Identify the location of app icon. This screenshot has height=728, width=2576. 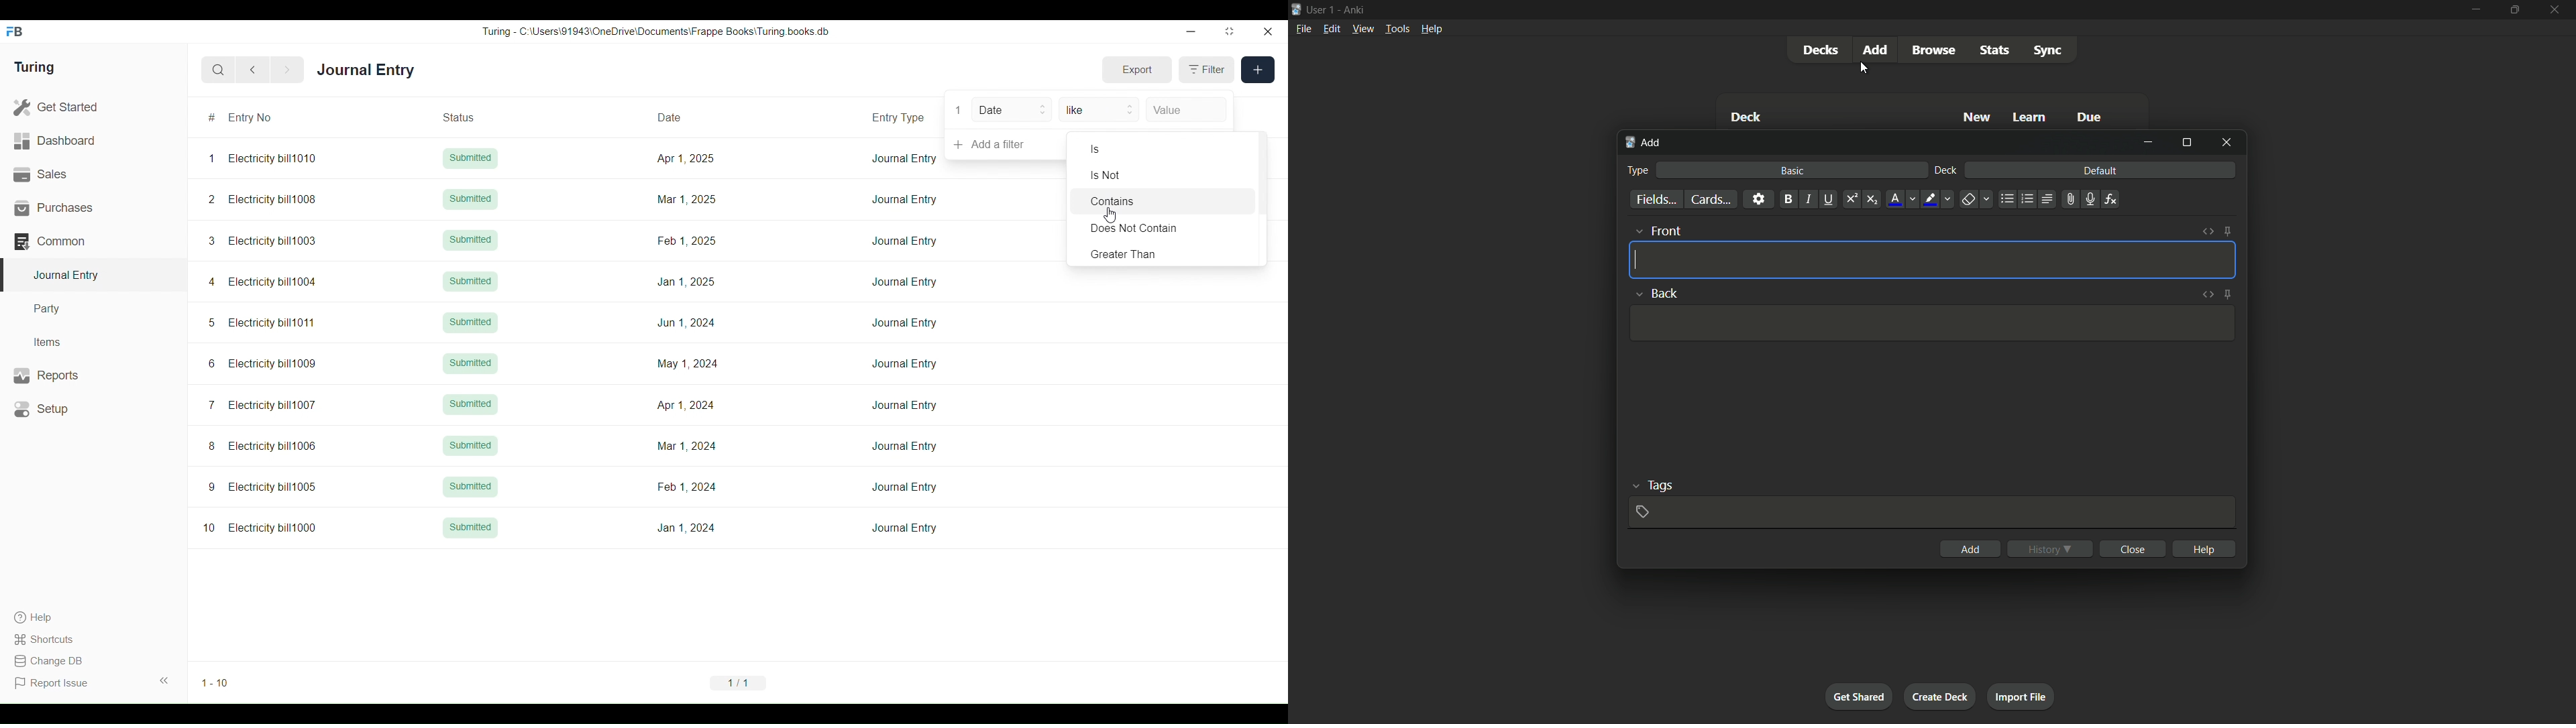
(1296, 8).